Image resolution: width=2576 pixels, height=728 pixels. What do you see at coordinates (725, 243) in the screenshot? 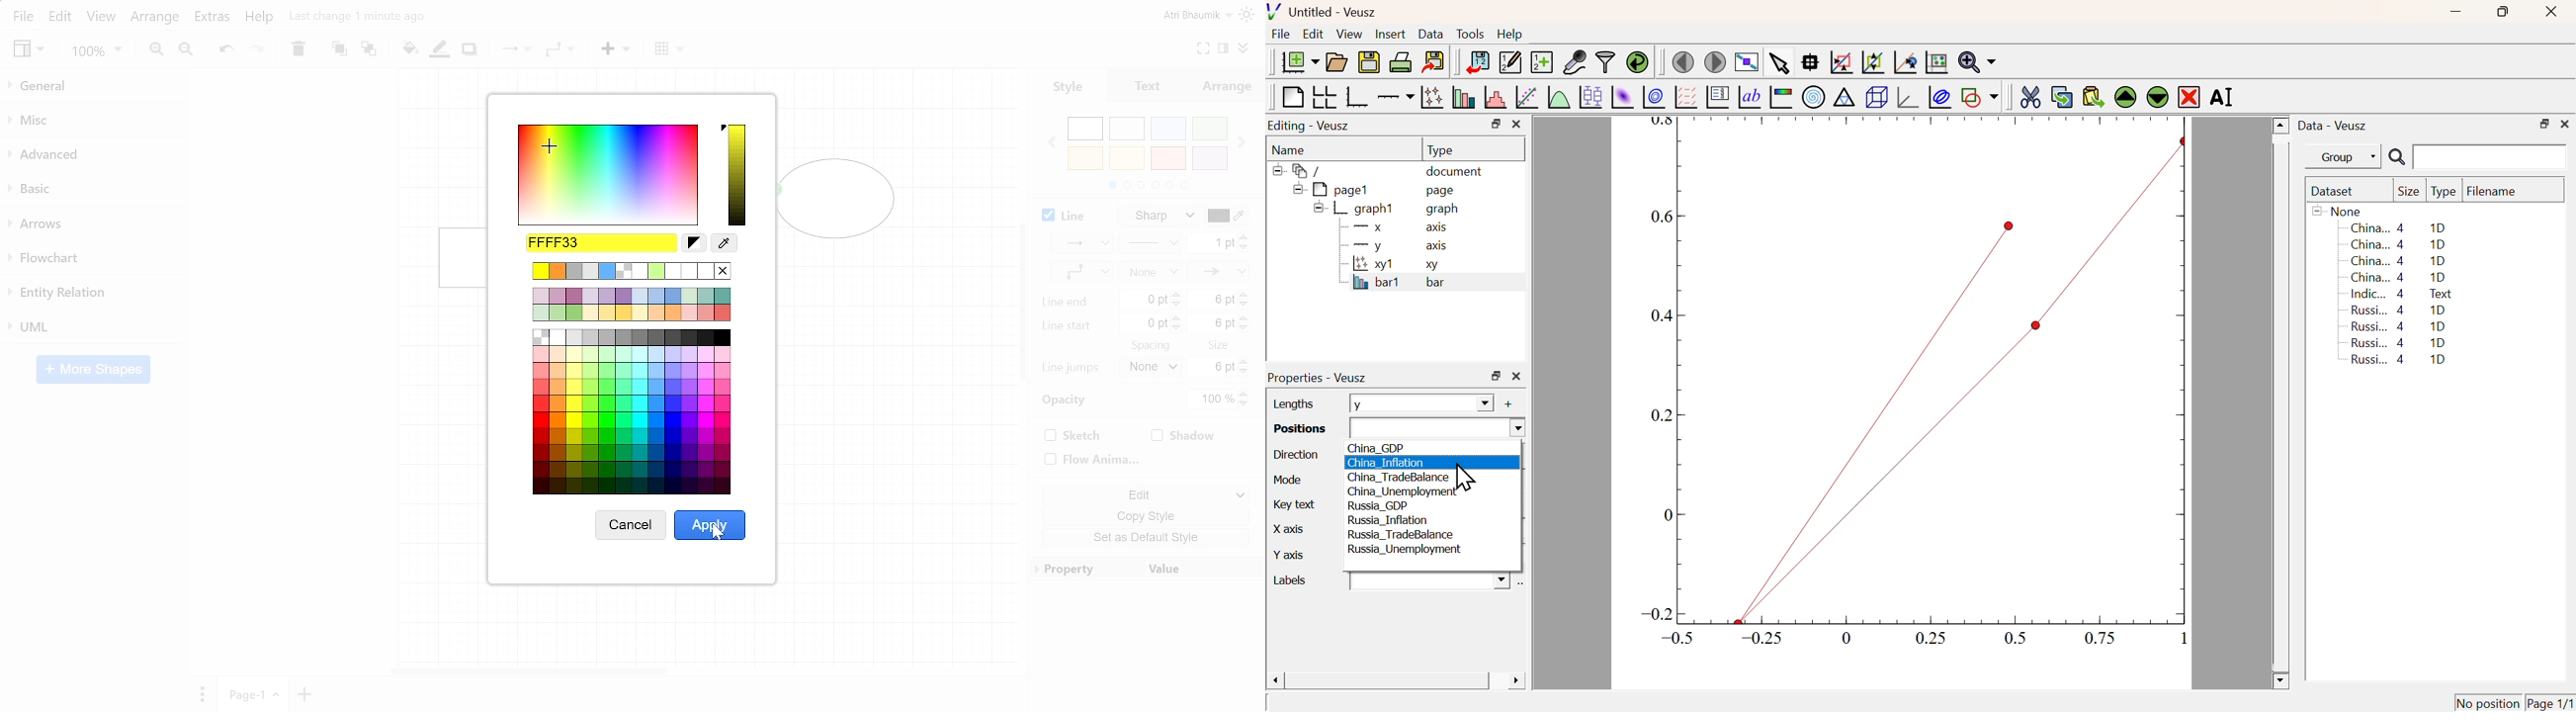
I see `Color picker` at bounding box center [725, 243].